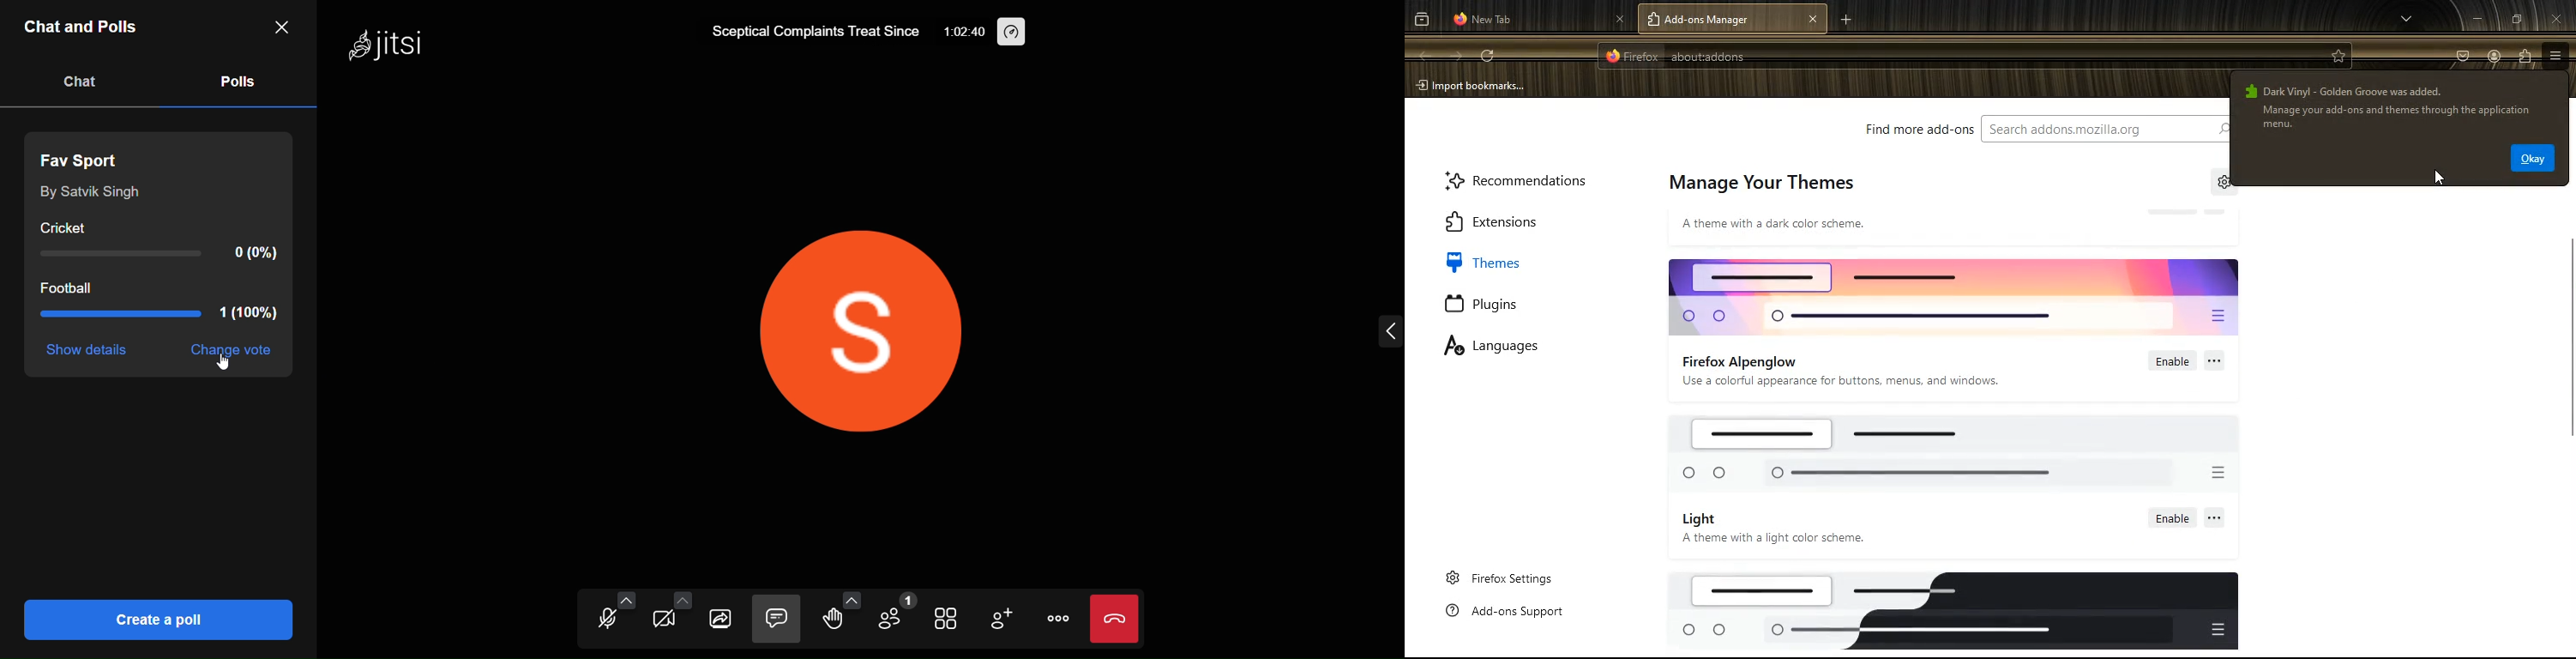 The width and height of the screenshot is (2576, 672). I want to click on history, so click(1422, 19).